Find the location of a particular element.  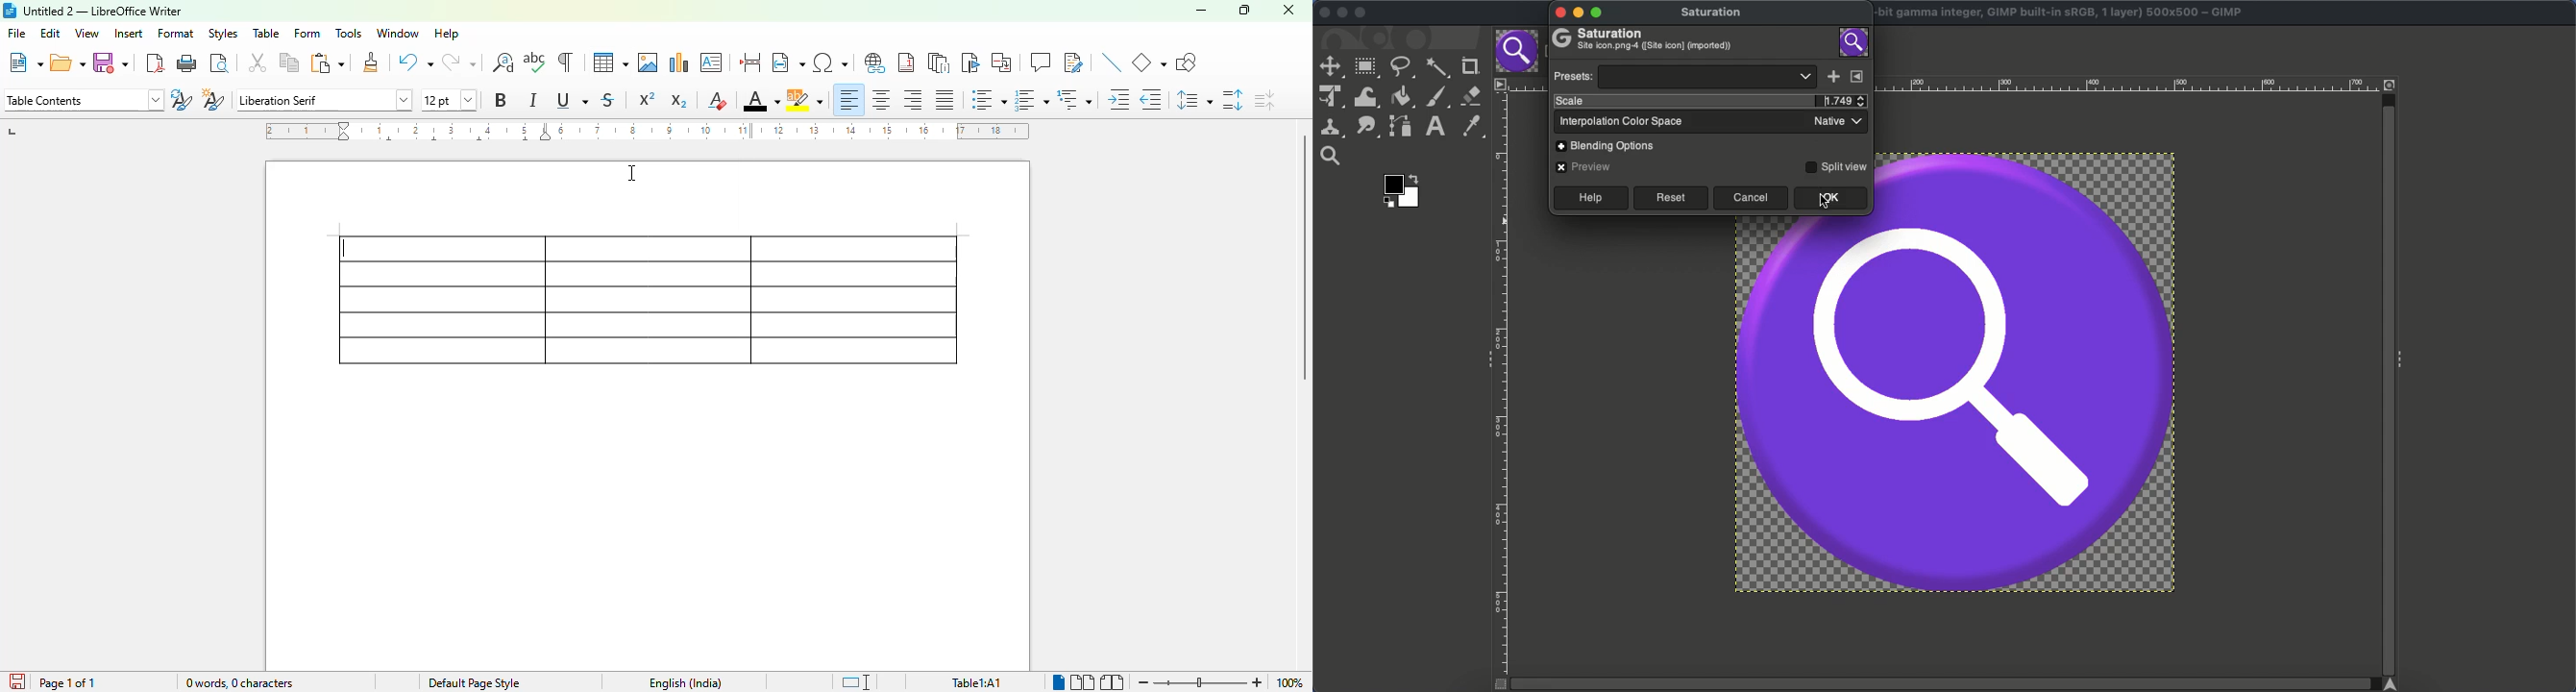

strikethrough is located at coordinates (608, 100).